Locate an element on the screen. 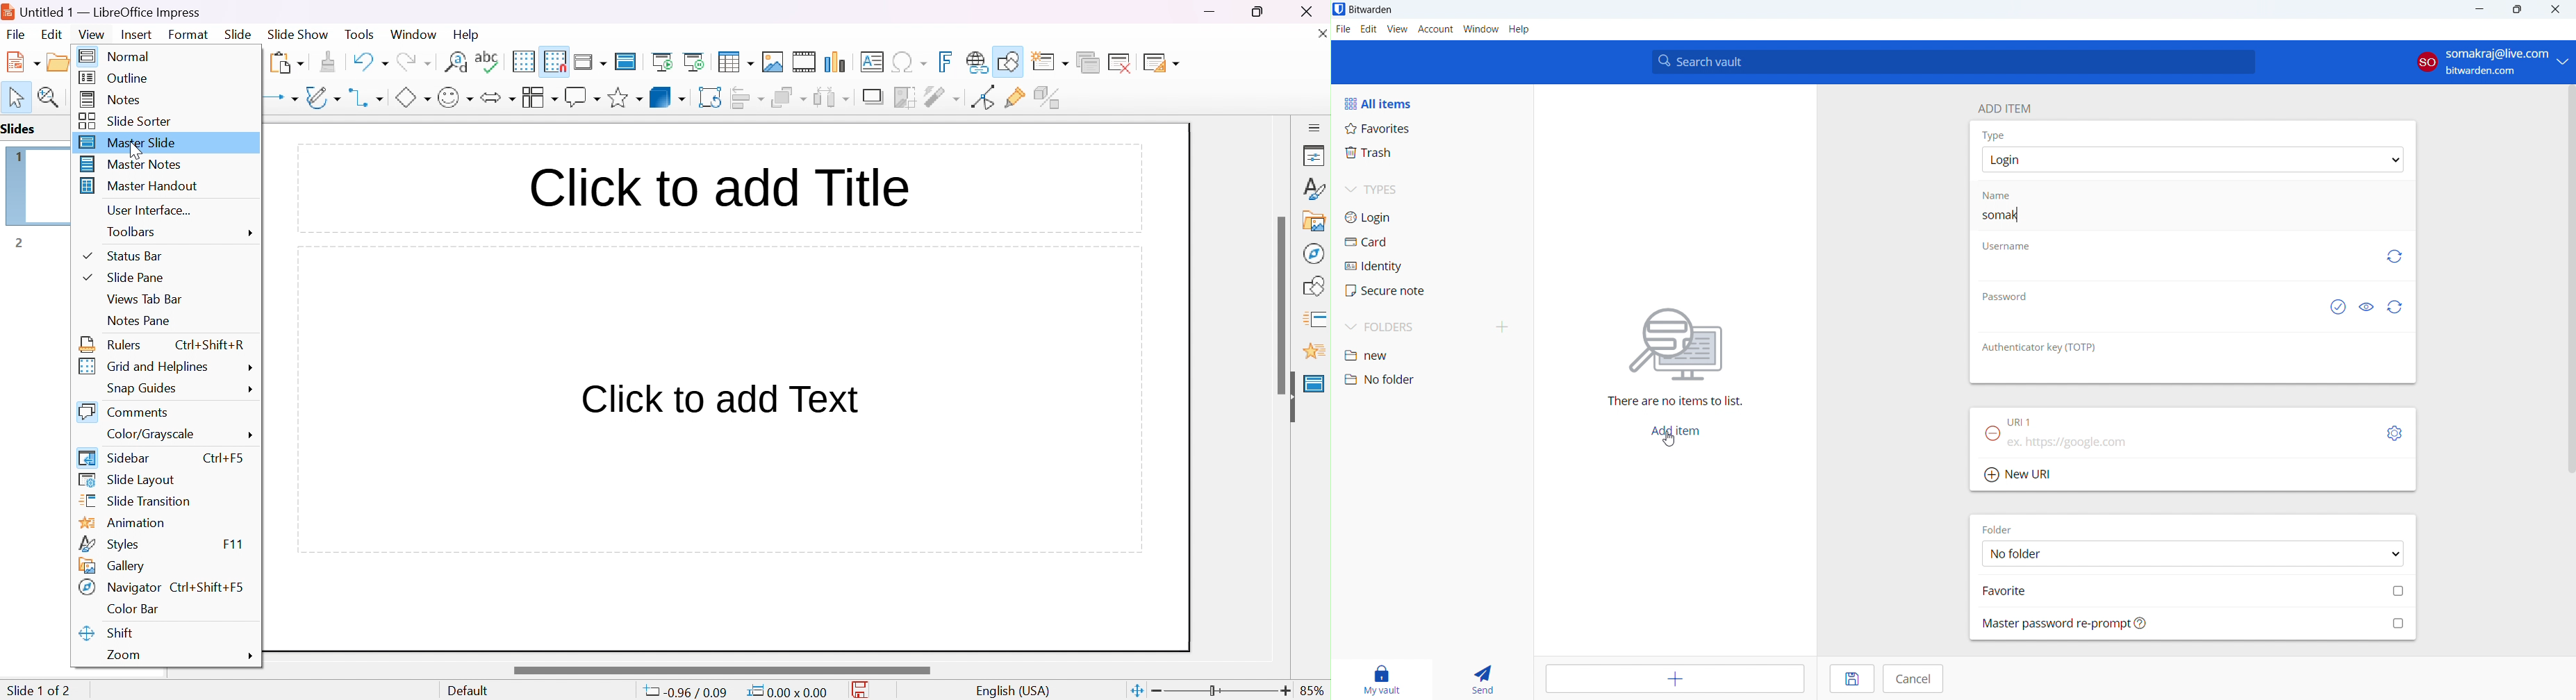 The image size is (2576, 700). title is located at coordinates (1371, 10).